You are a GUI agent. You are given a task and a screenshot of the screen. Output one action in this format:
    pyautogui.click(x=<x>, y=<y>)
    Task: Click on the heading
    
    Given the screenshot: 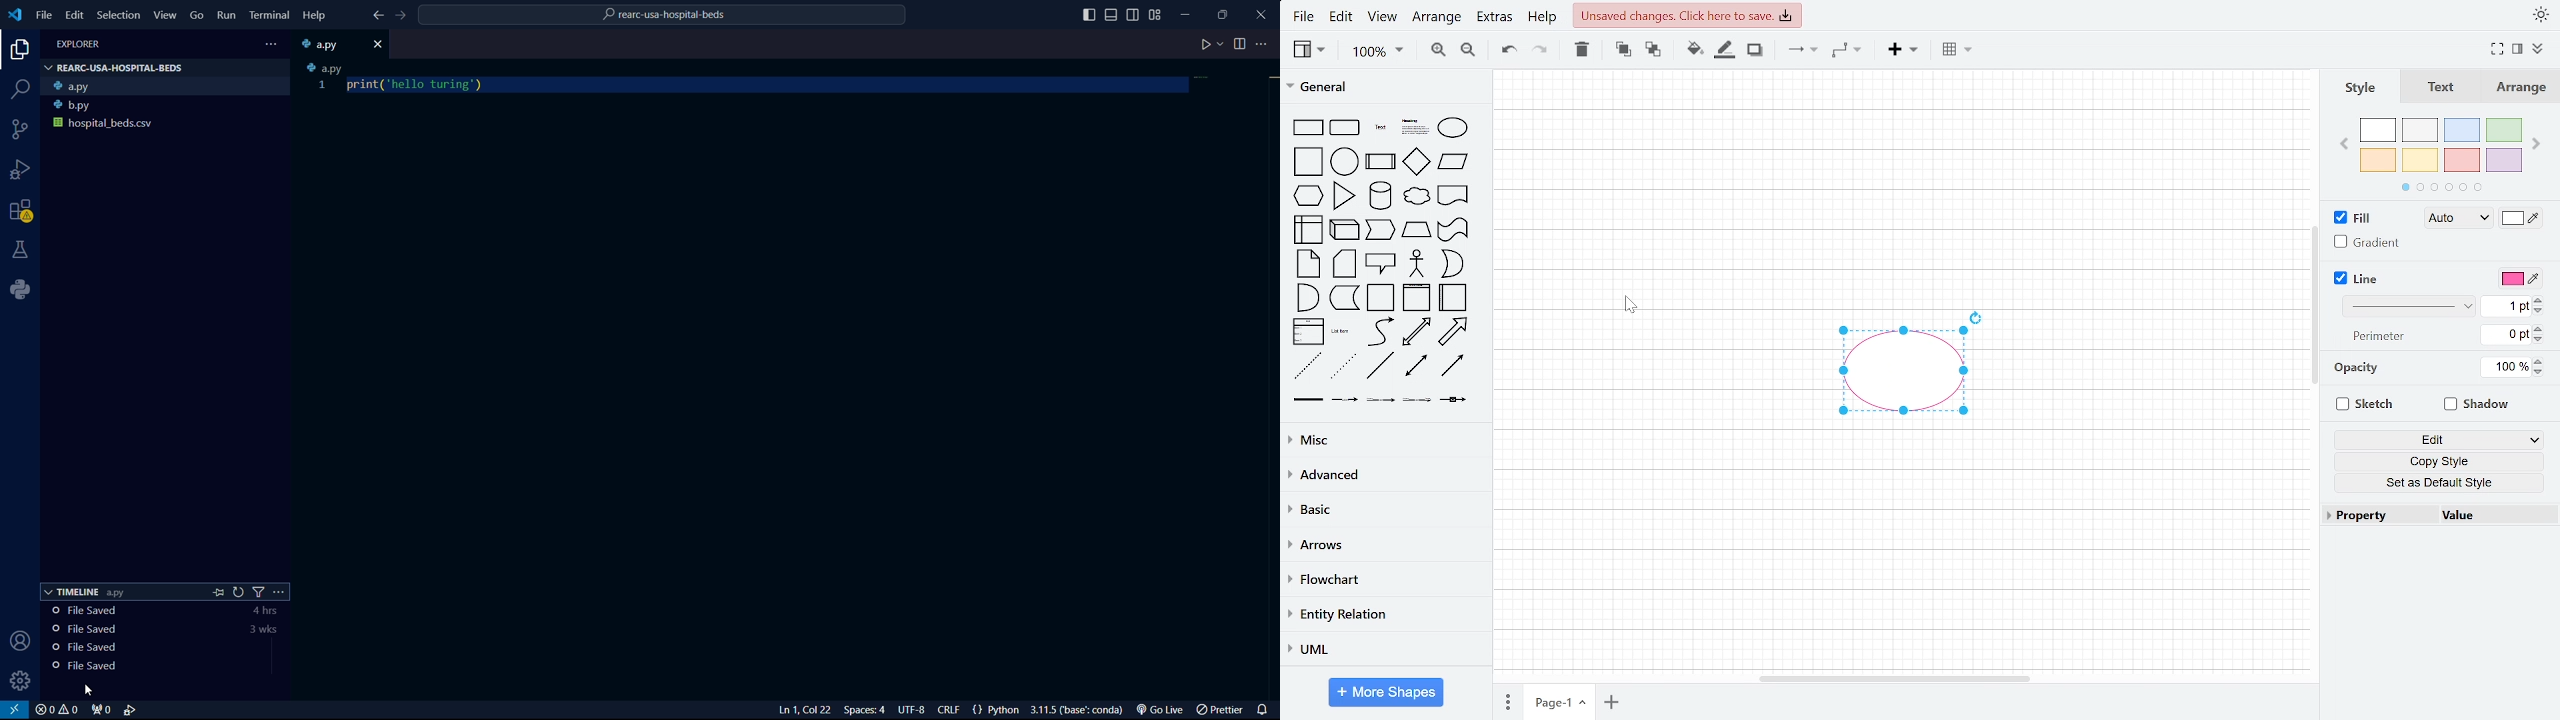 What is the action you would take?
    pyautogui.click(x=1412, y=129)
    